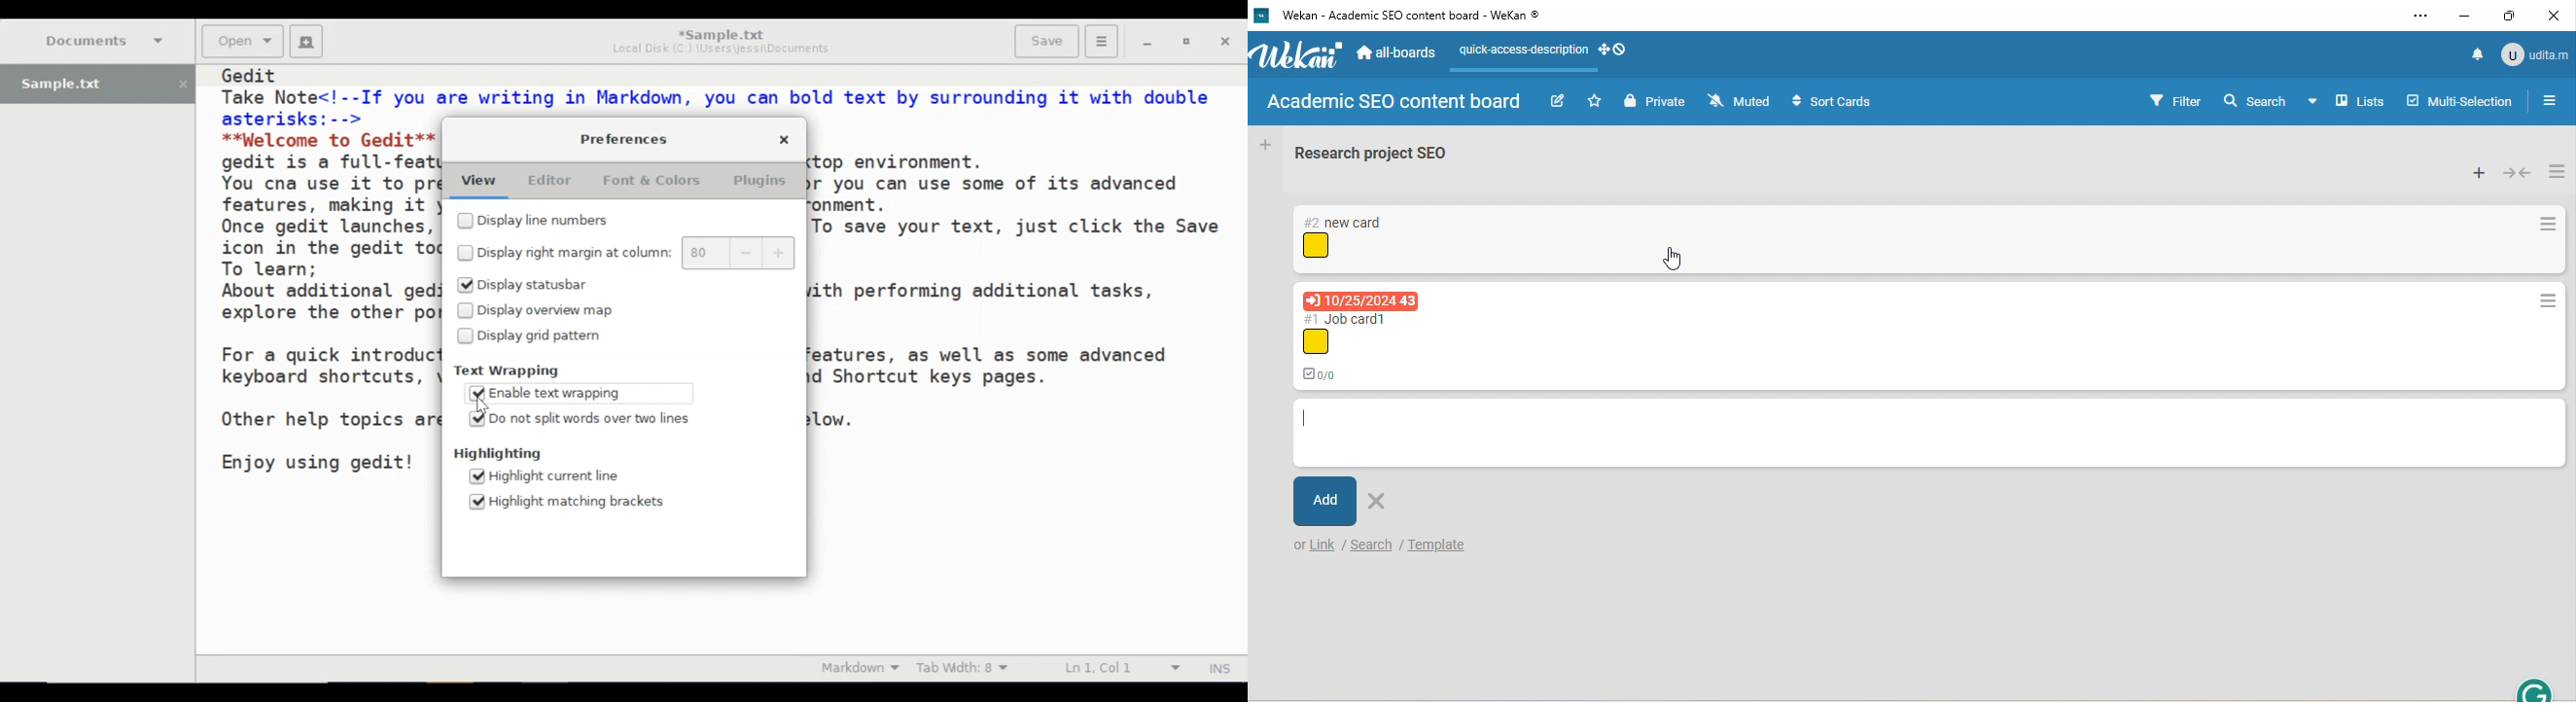 Image resolution: width=2576 pixels, height=728 pixels. What do you see at coordinates (1742, 102) in the screenshot?
I see `muted` at bounding box center [1742, 102].